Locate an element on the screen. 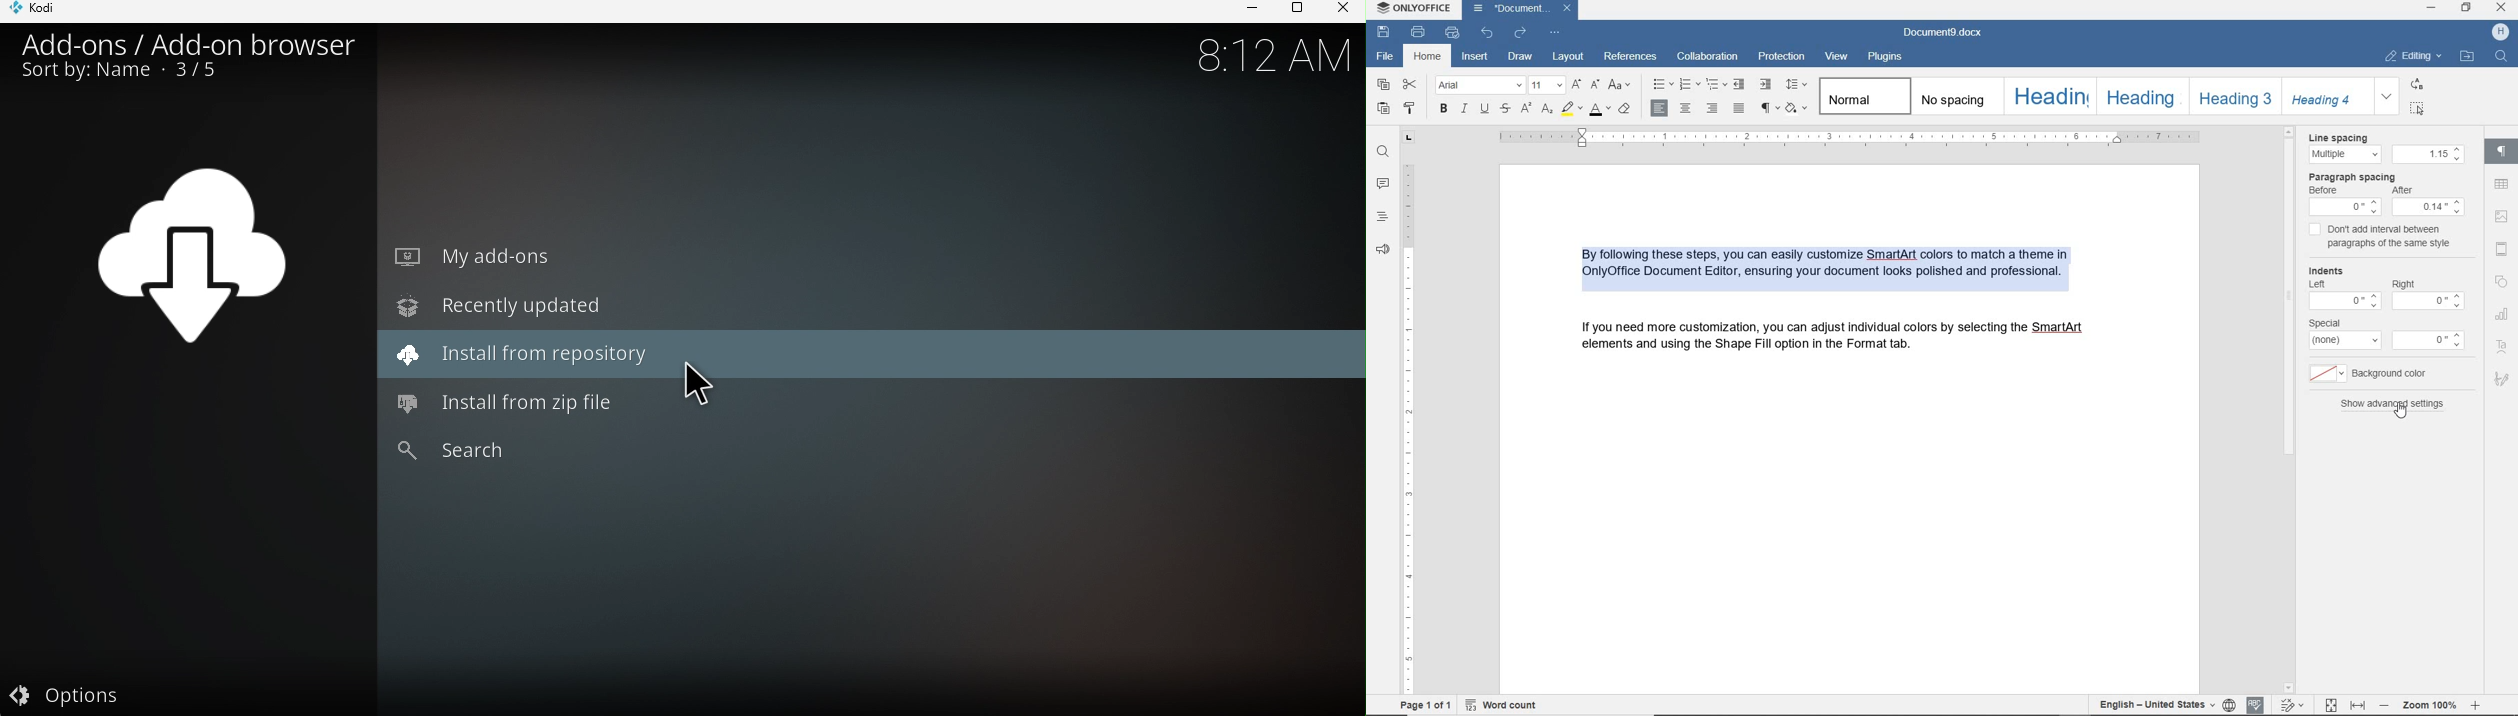  no spacing is located at coordinates (1954, 97).